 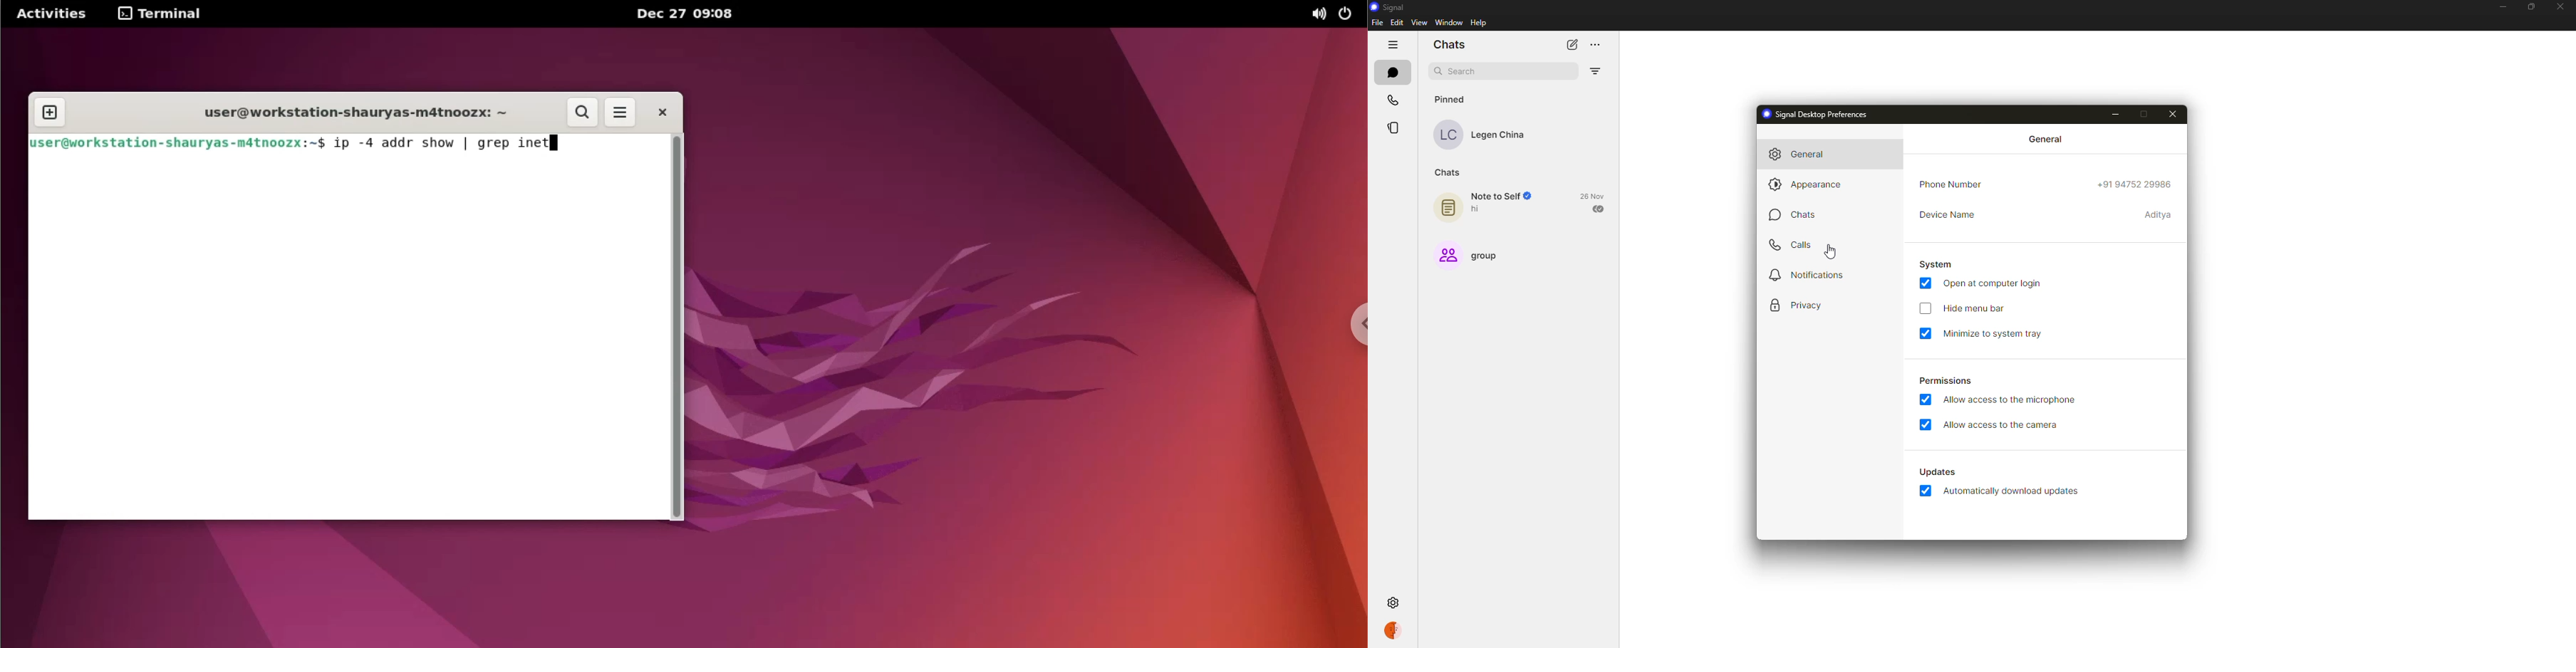 What do you see at coordinates (53, 13) in the screenshot?
I see `Activities` at bounding box center [53, 13].